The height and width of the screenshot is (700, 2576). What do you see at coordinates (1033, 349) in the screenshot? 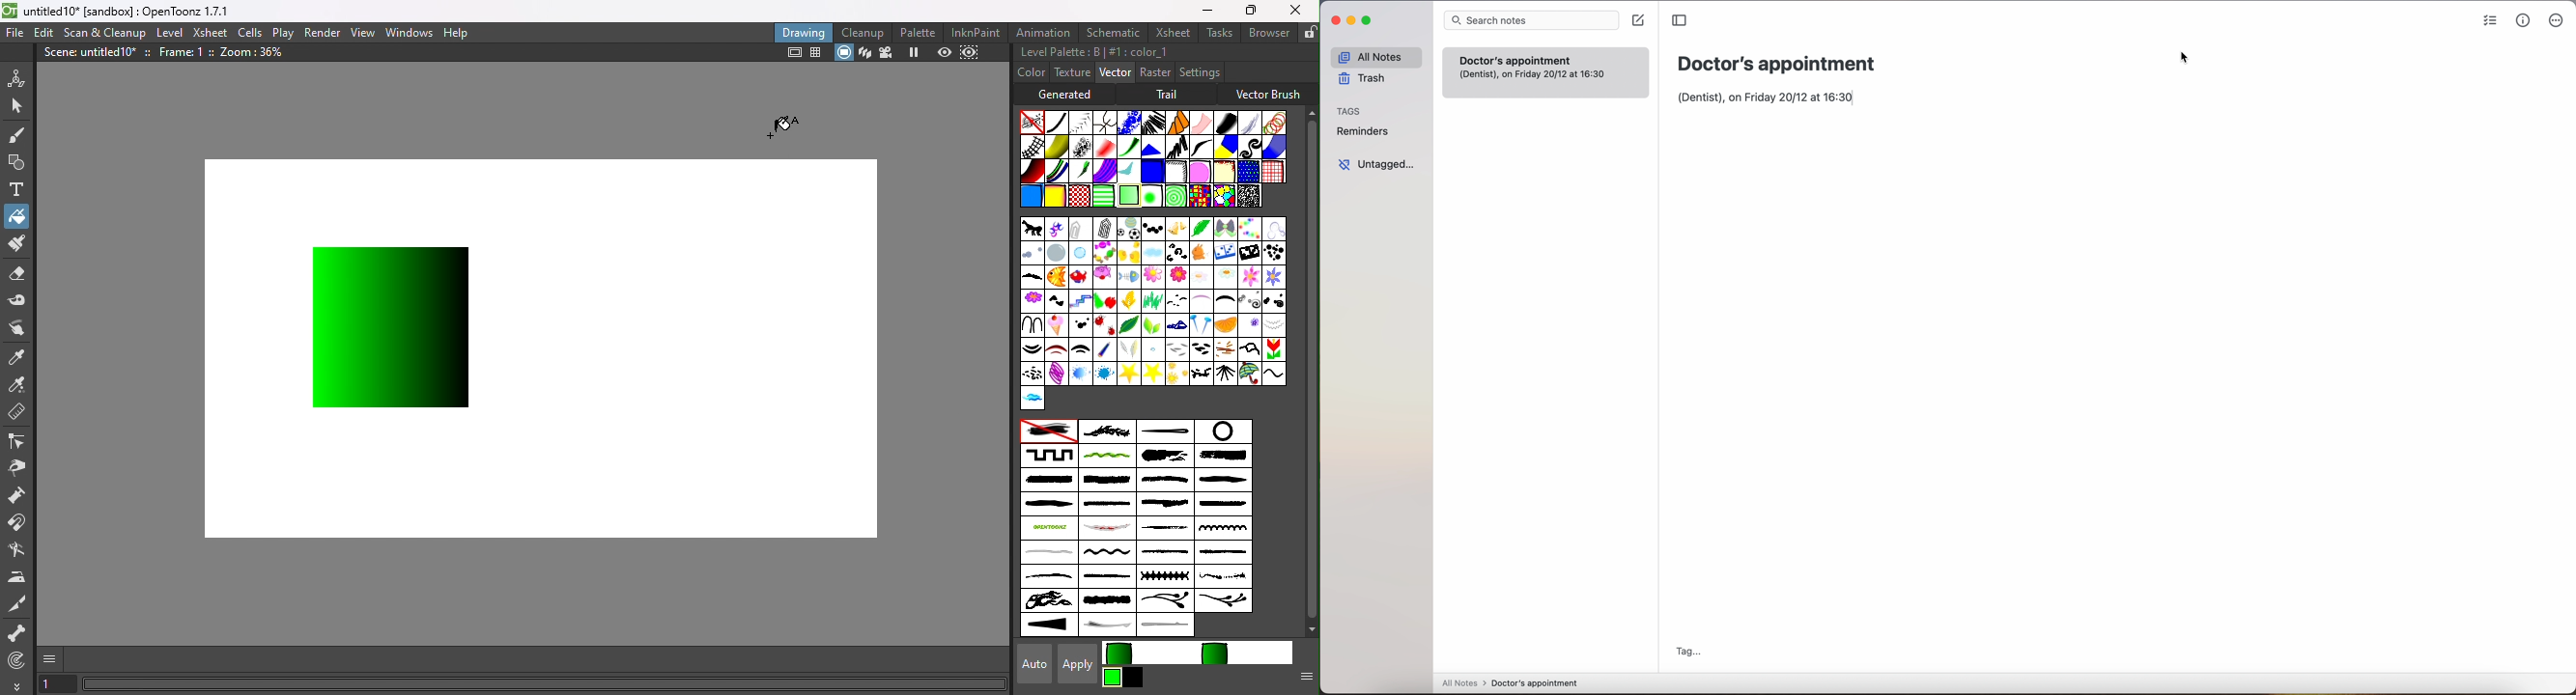
I see `pare` at bounding box center [1033, 349].